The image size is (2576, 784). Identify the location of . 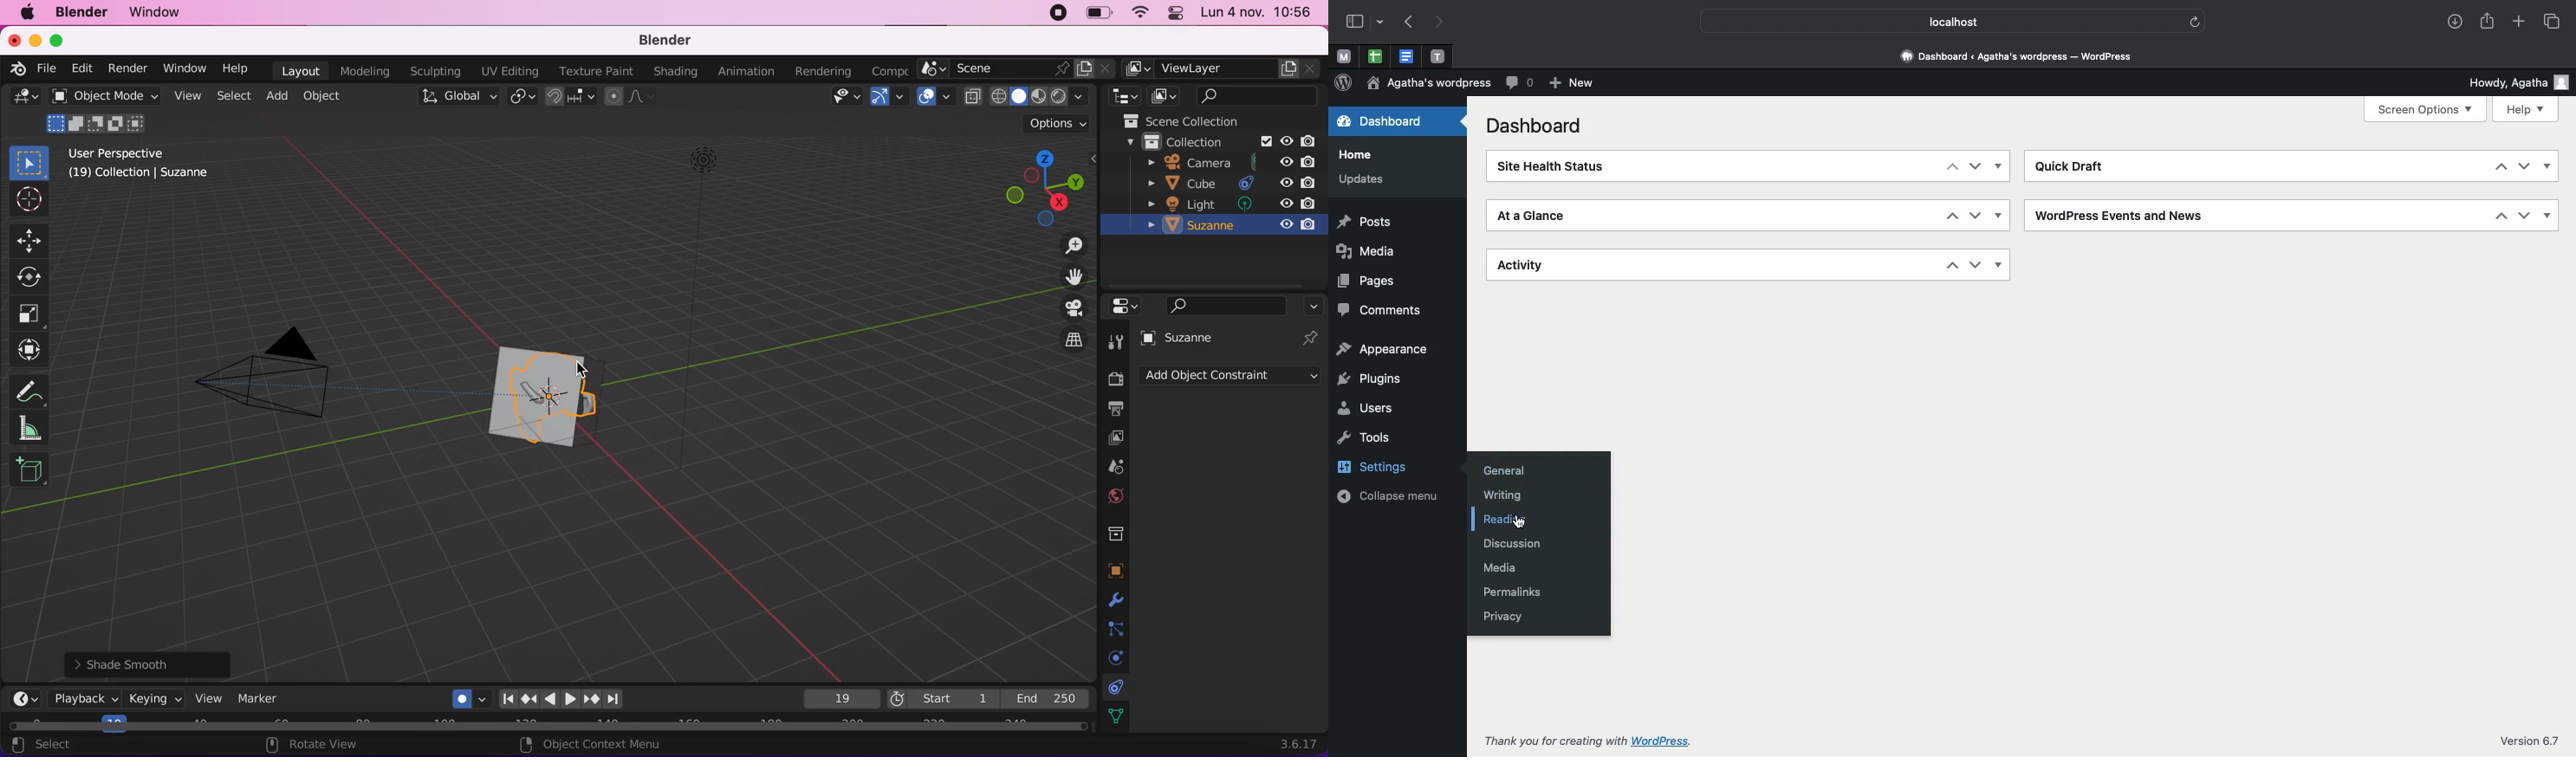
(1382, 21).